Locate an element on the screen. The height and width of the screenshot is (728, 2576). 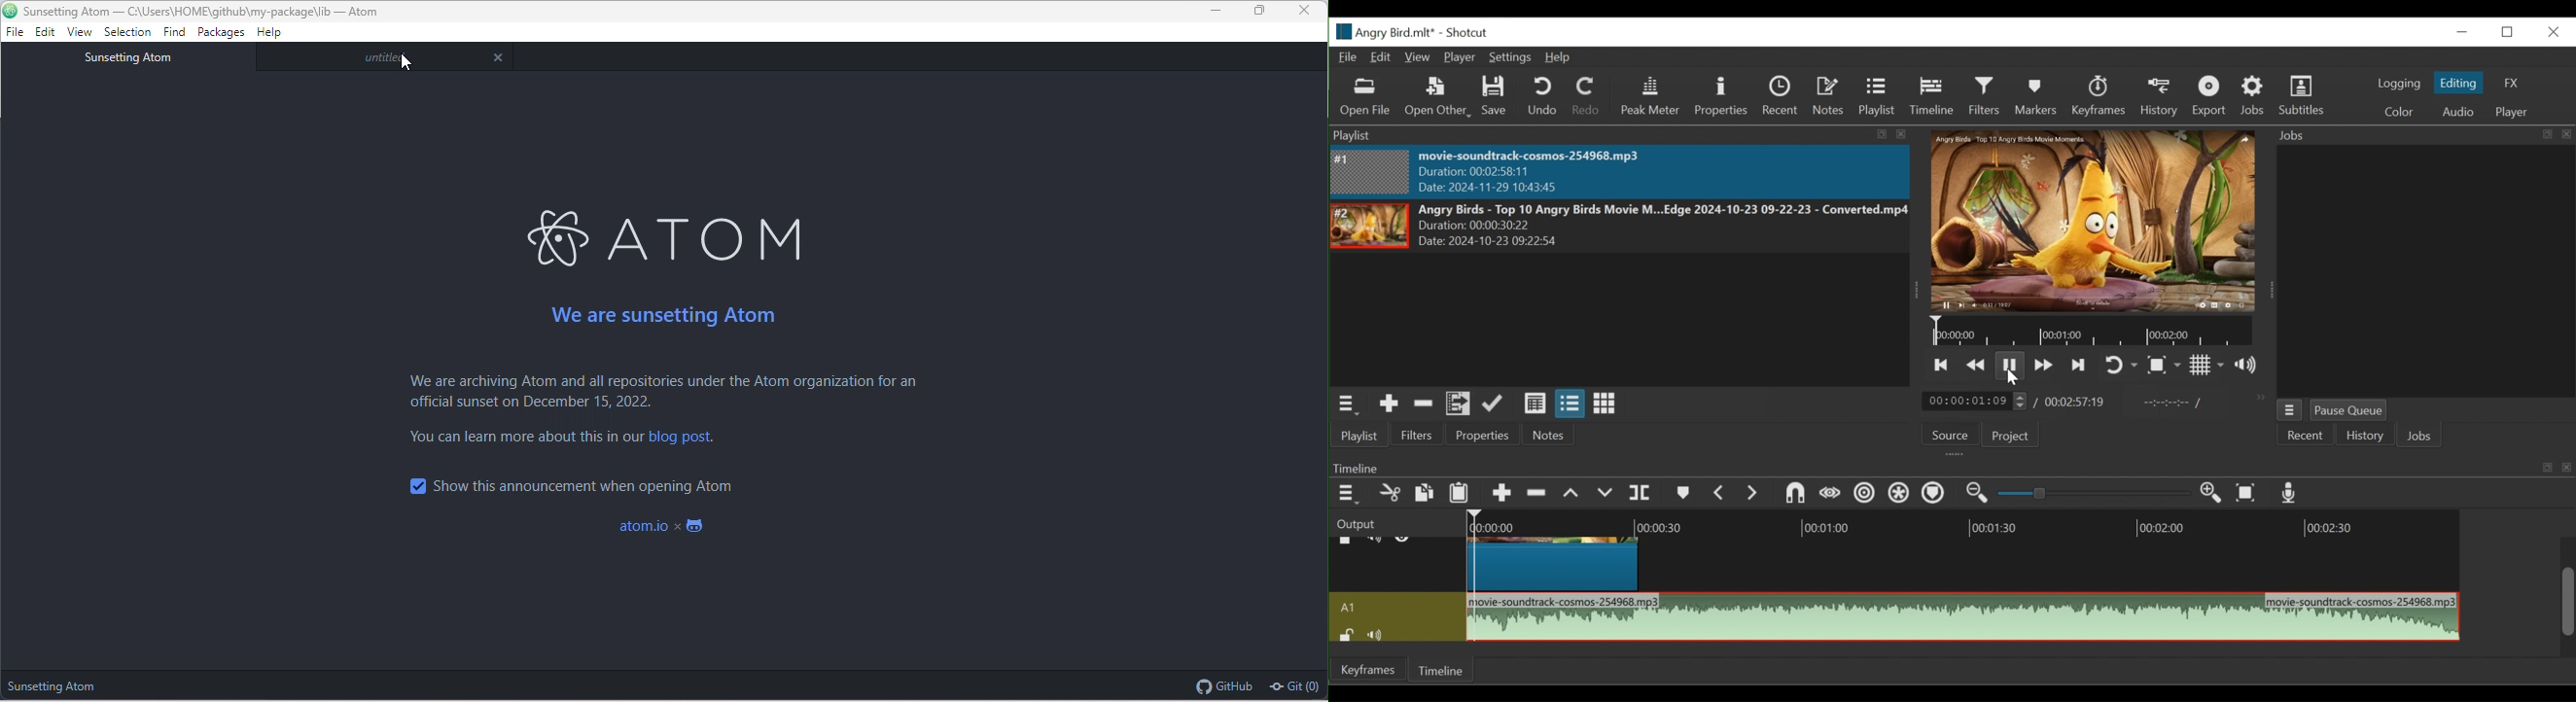
we are sunsetting atom is located at coordinates (661, 315).